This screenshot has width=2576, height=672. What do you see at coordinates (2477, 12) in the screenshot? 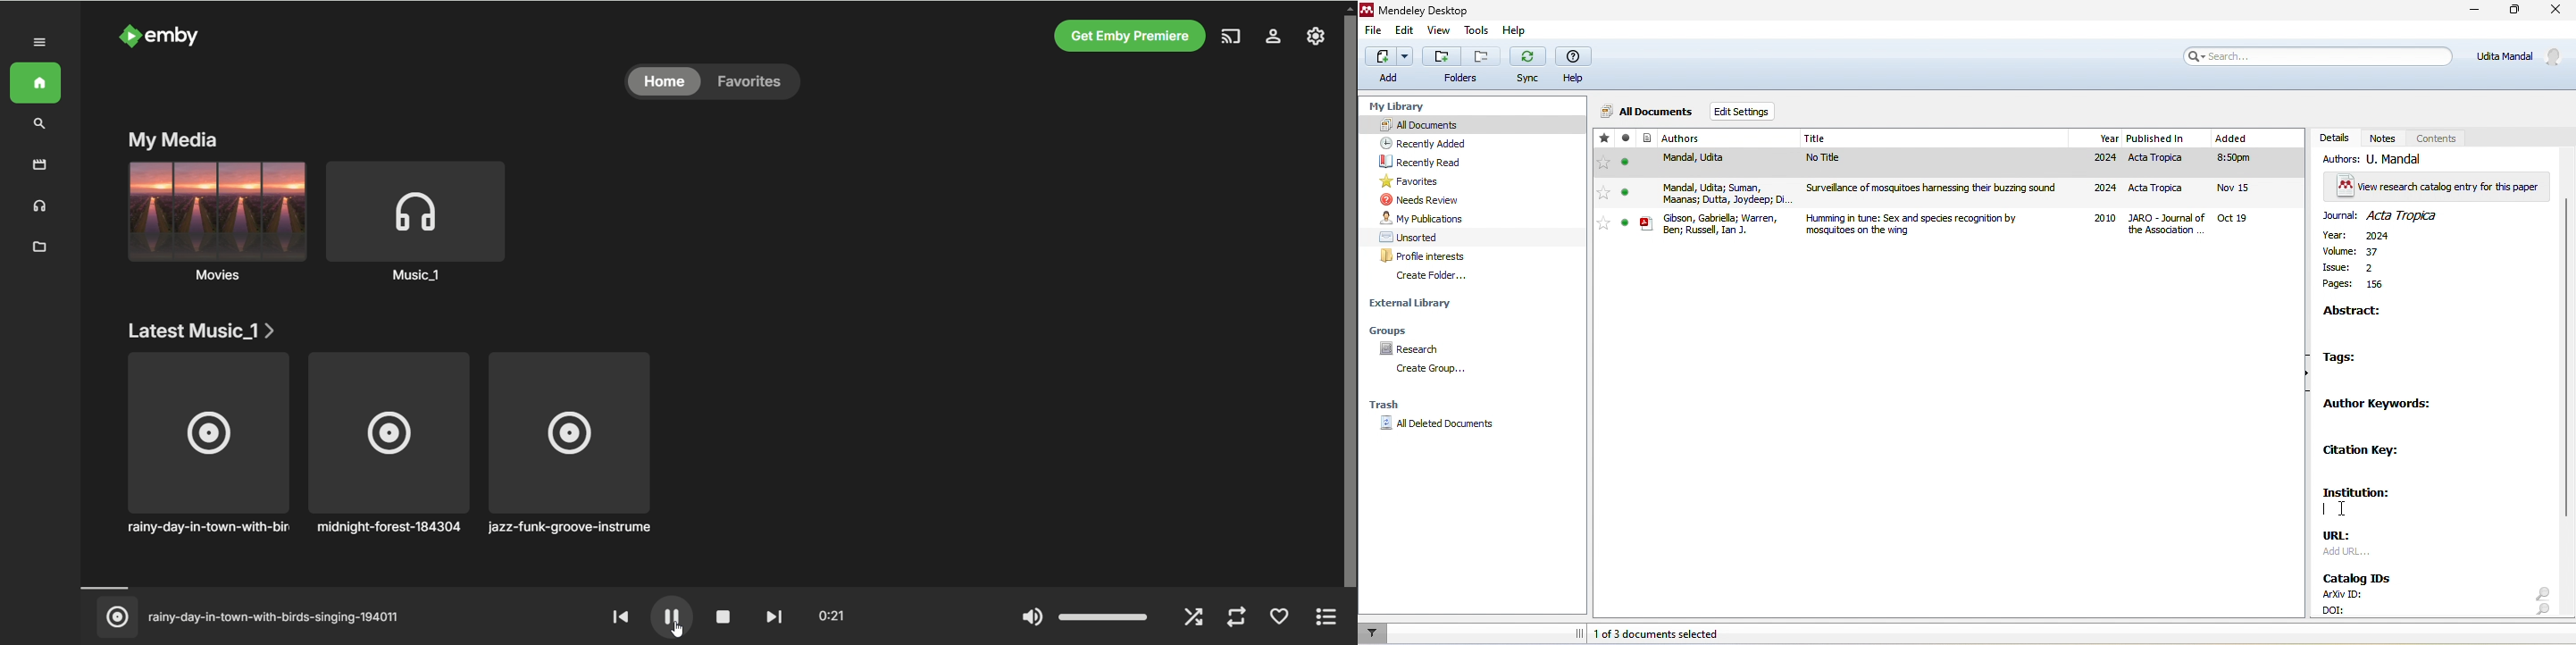
I see `minimize` at bounding box center [2477, 12].